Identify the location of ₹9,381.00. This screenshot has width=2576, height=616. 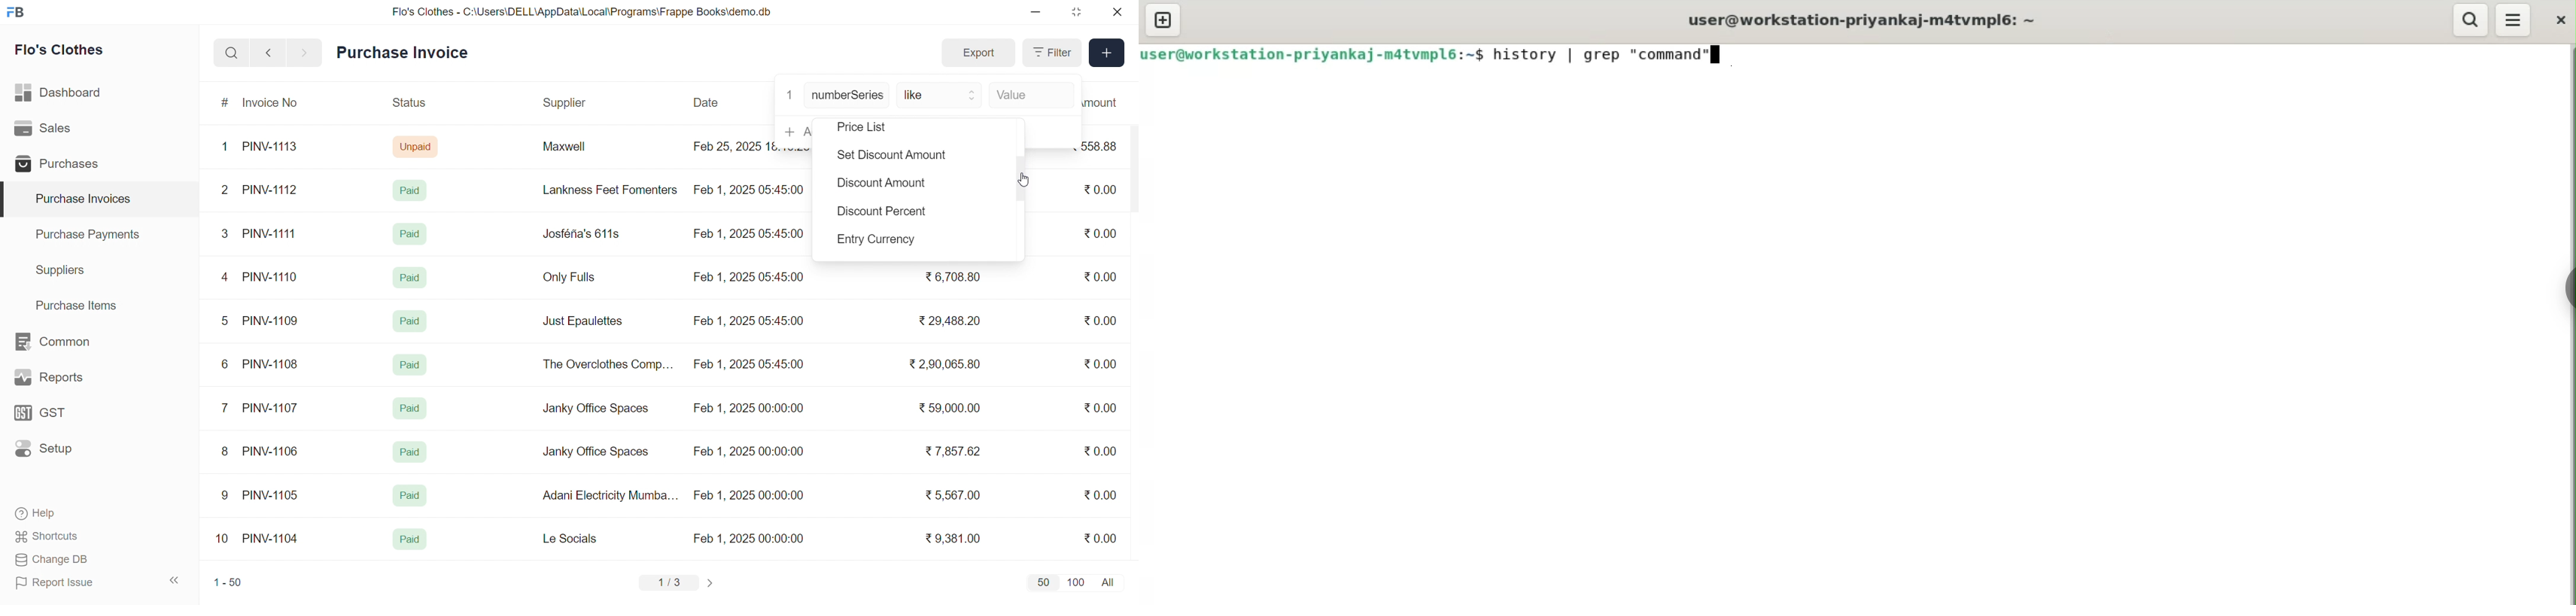
(953, 539).